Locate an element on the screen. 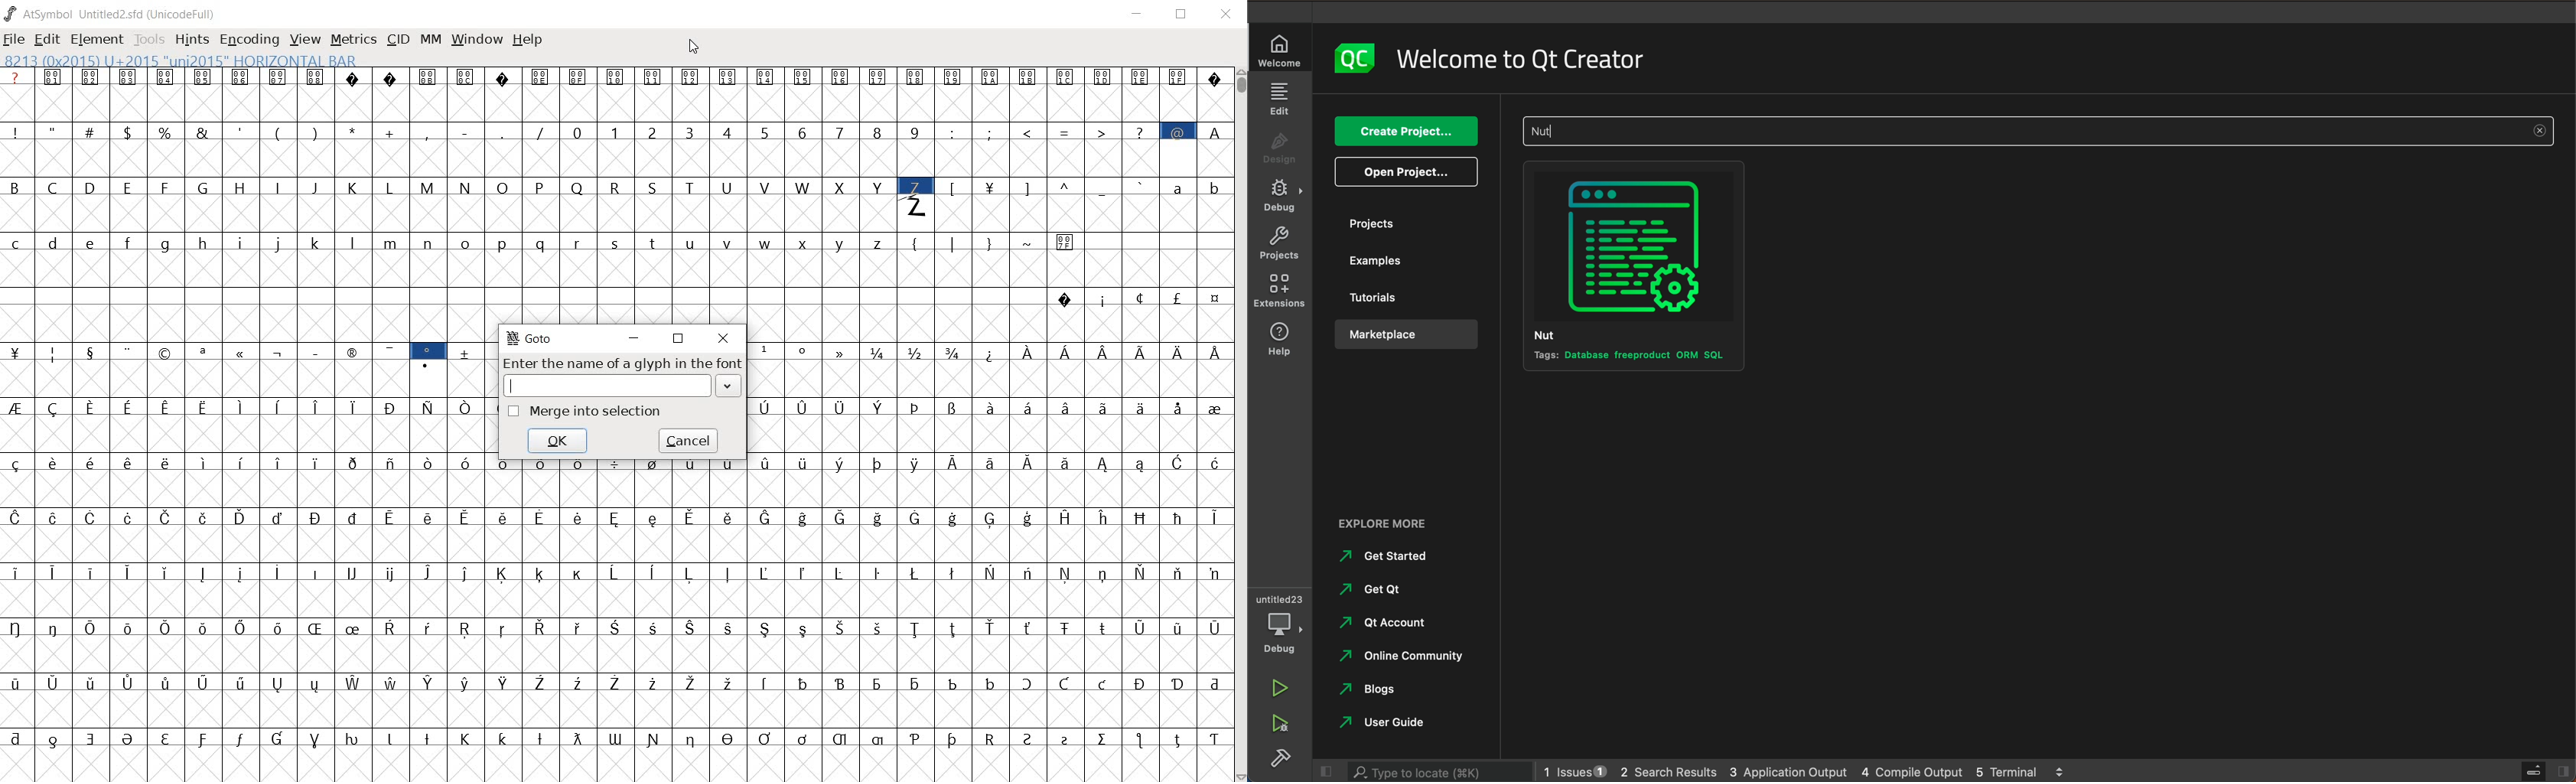 This screenshot has height=784, width=2576. help is located at coordinates (1279, 339).